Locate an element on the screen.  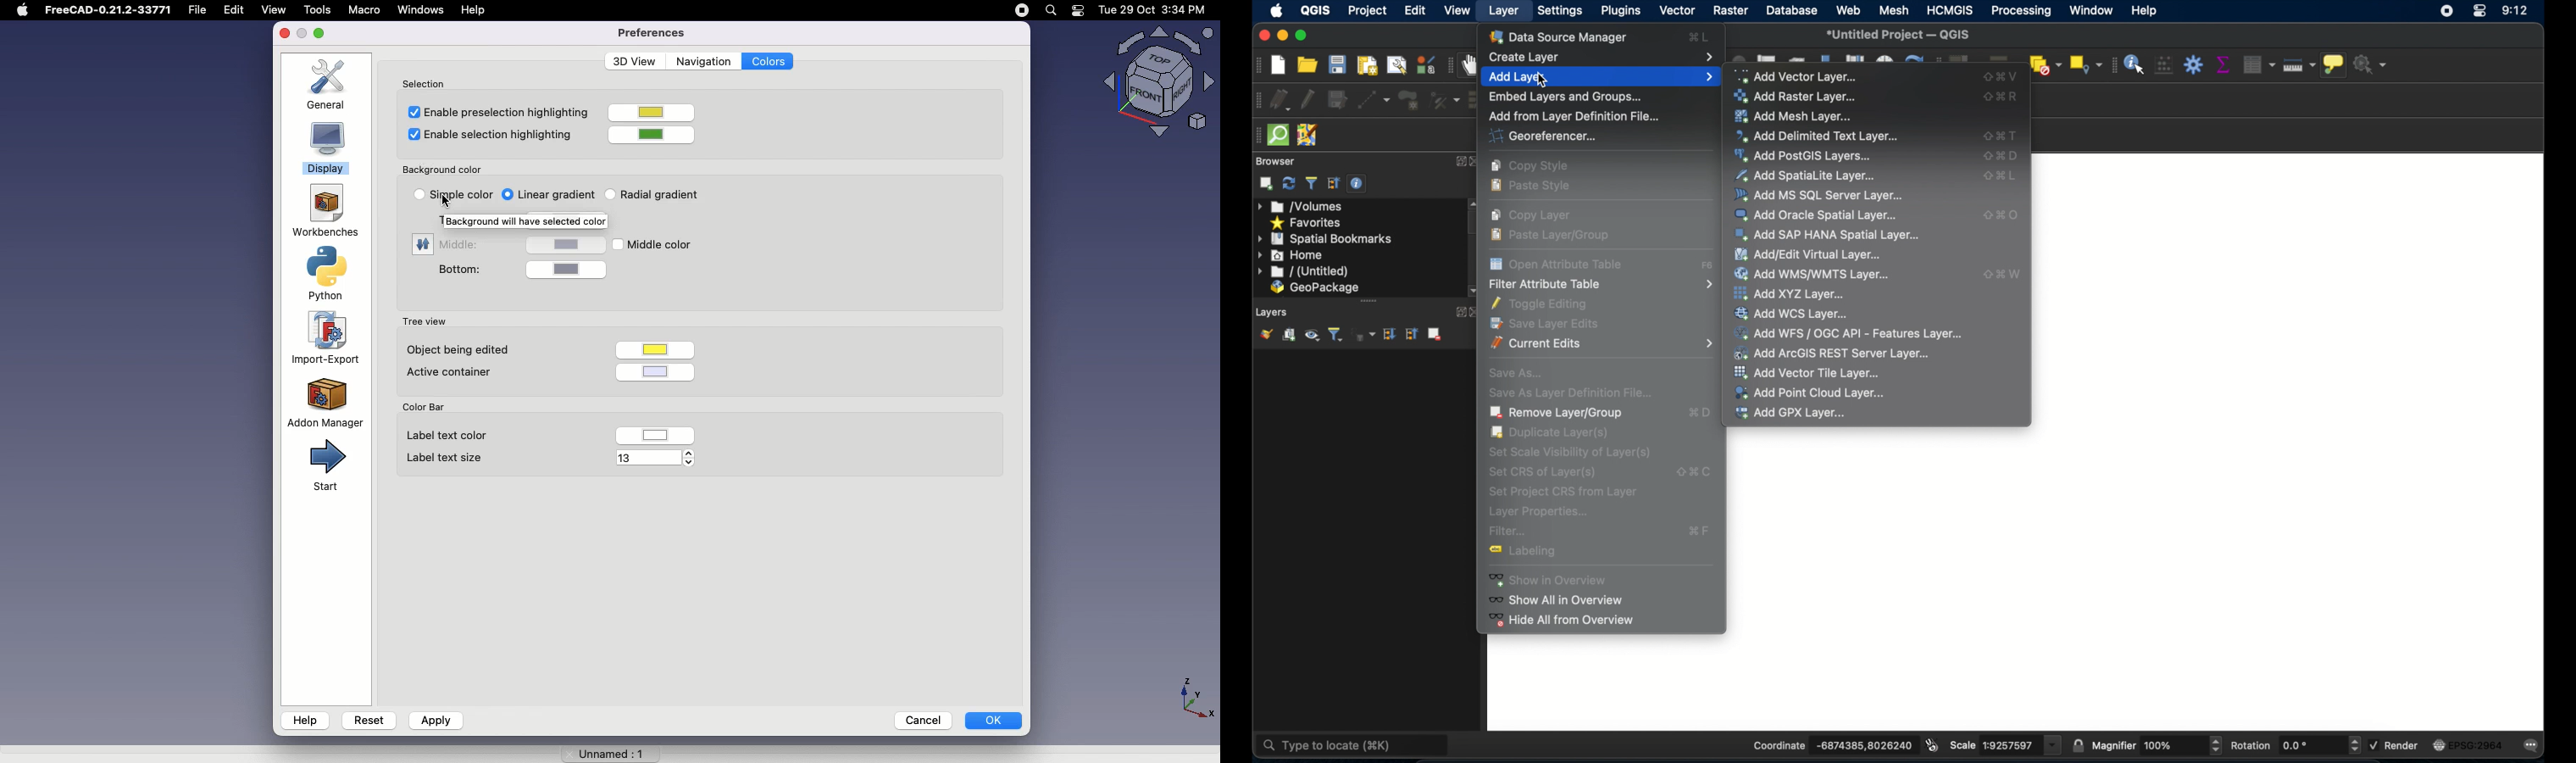
Macro is located at coordinates (364, 9).